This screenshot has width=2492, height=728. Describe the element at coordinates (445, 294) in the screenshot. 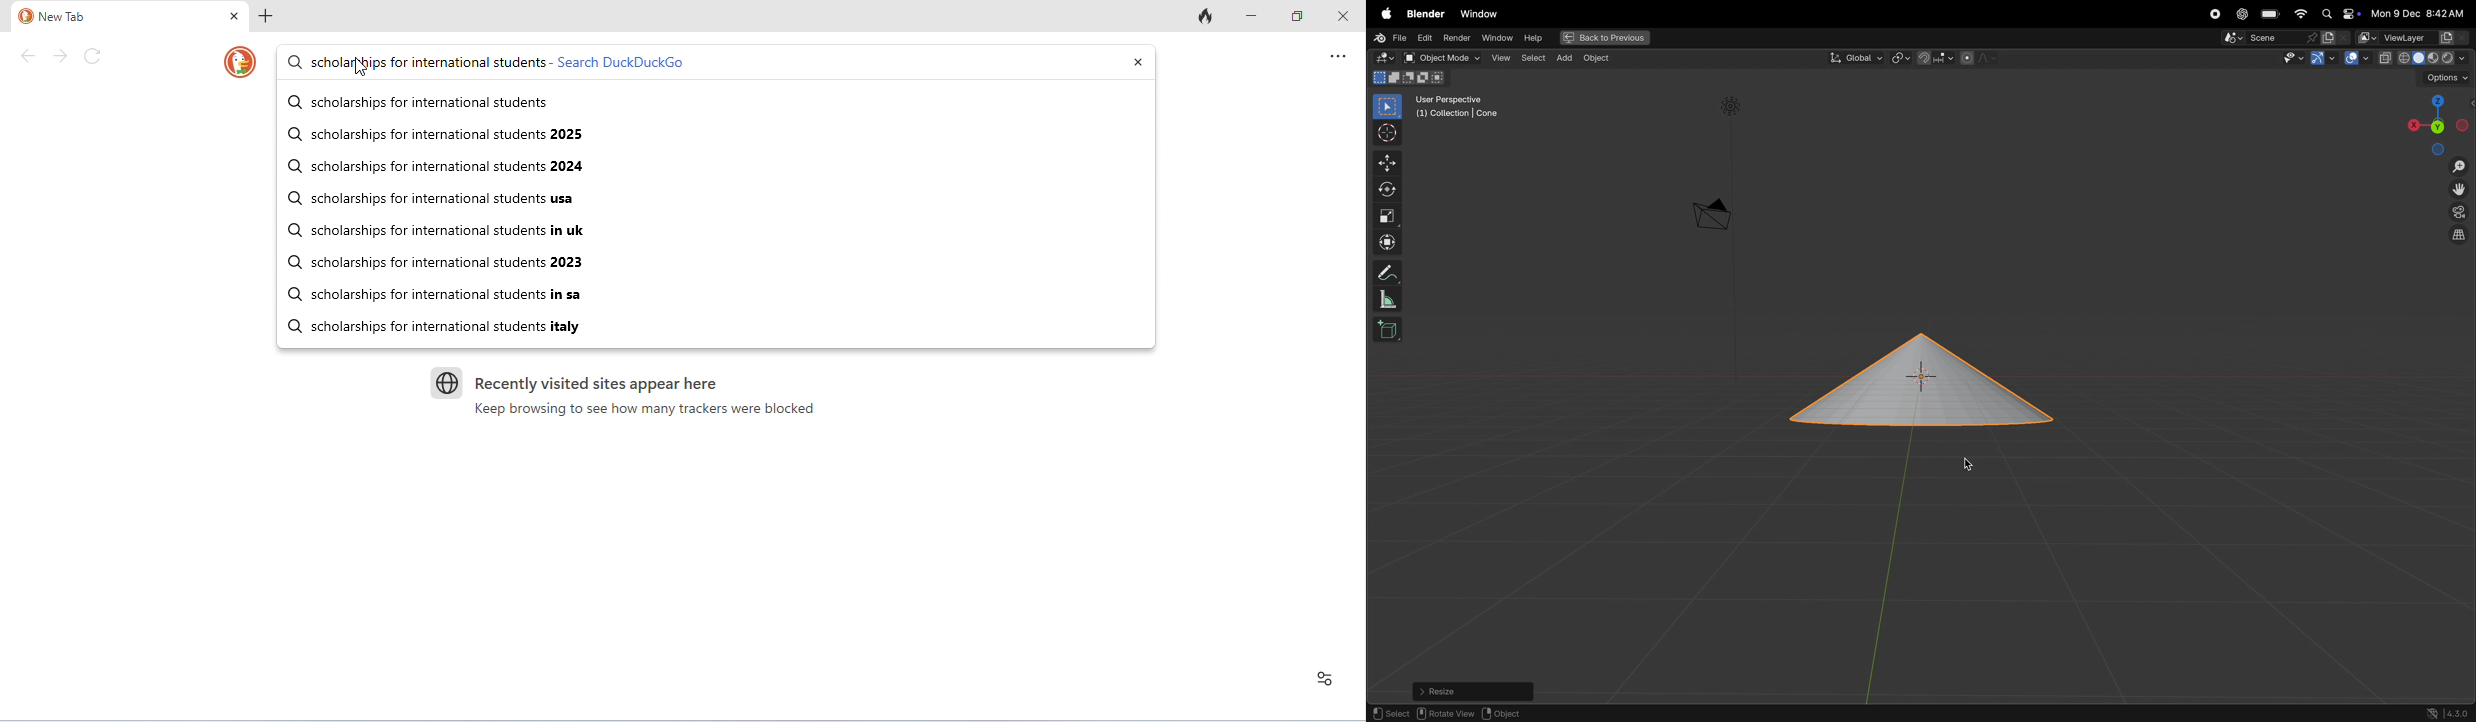

I see `scholarships for international students sa` at that location.